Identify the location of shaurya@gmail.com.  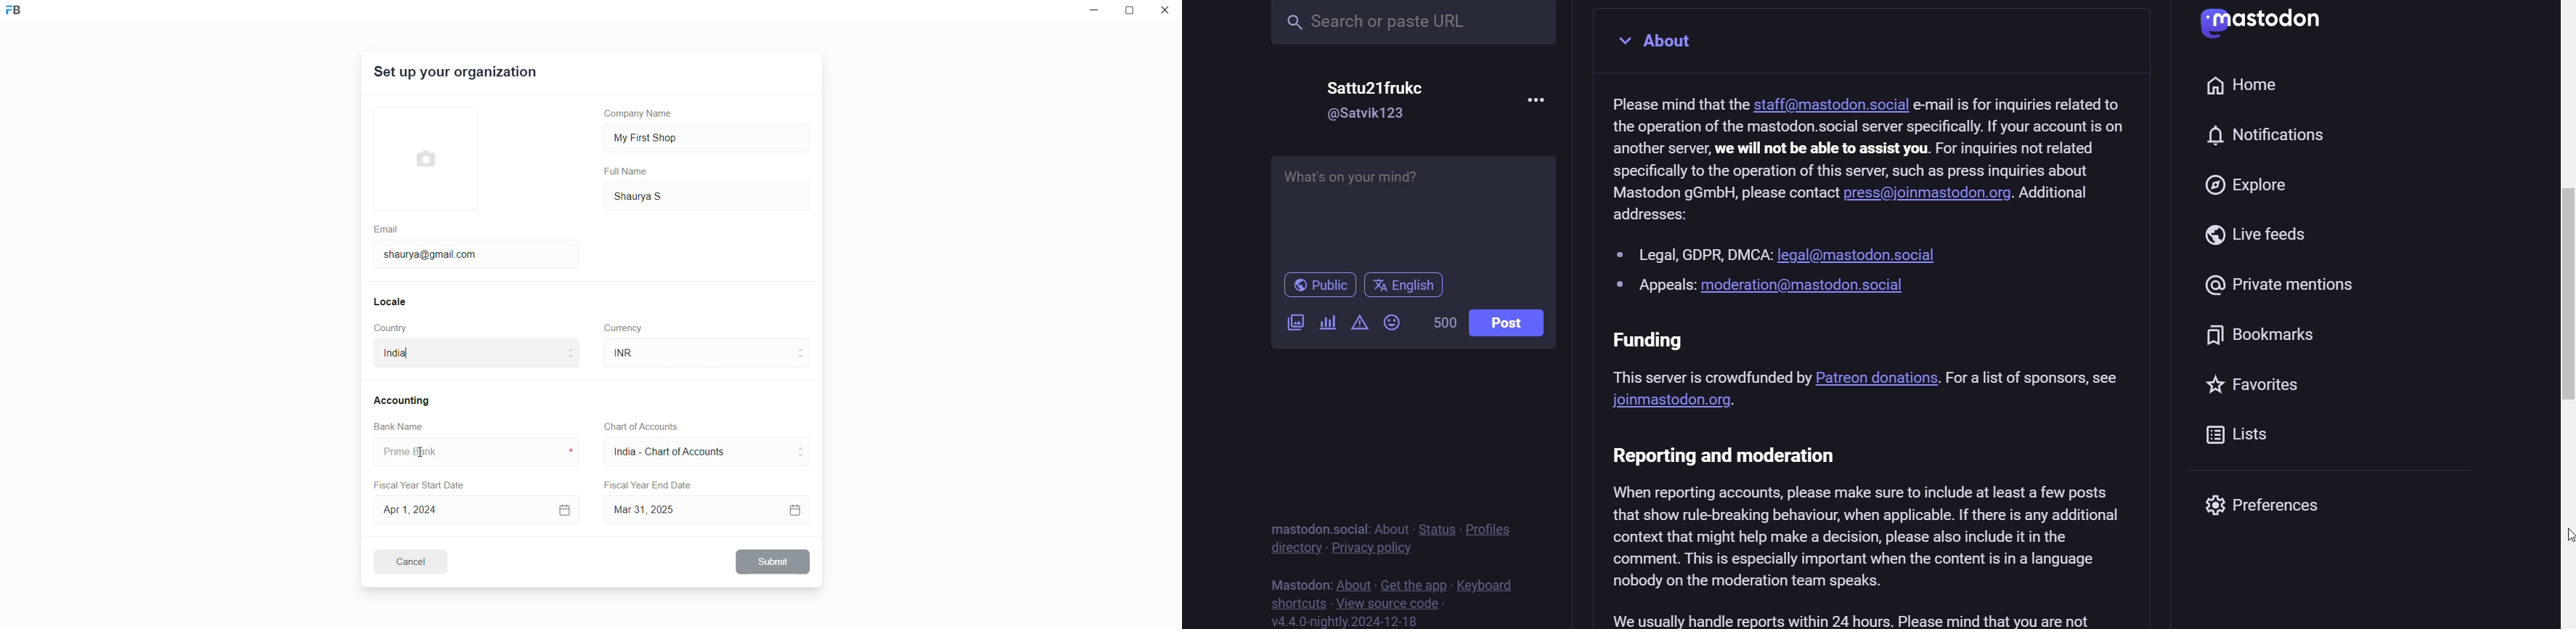
(435, 253).